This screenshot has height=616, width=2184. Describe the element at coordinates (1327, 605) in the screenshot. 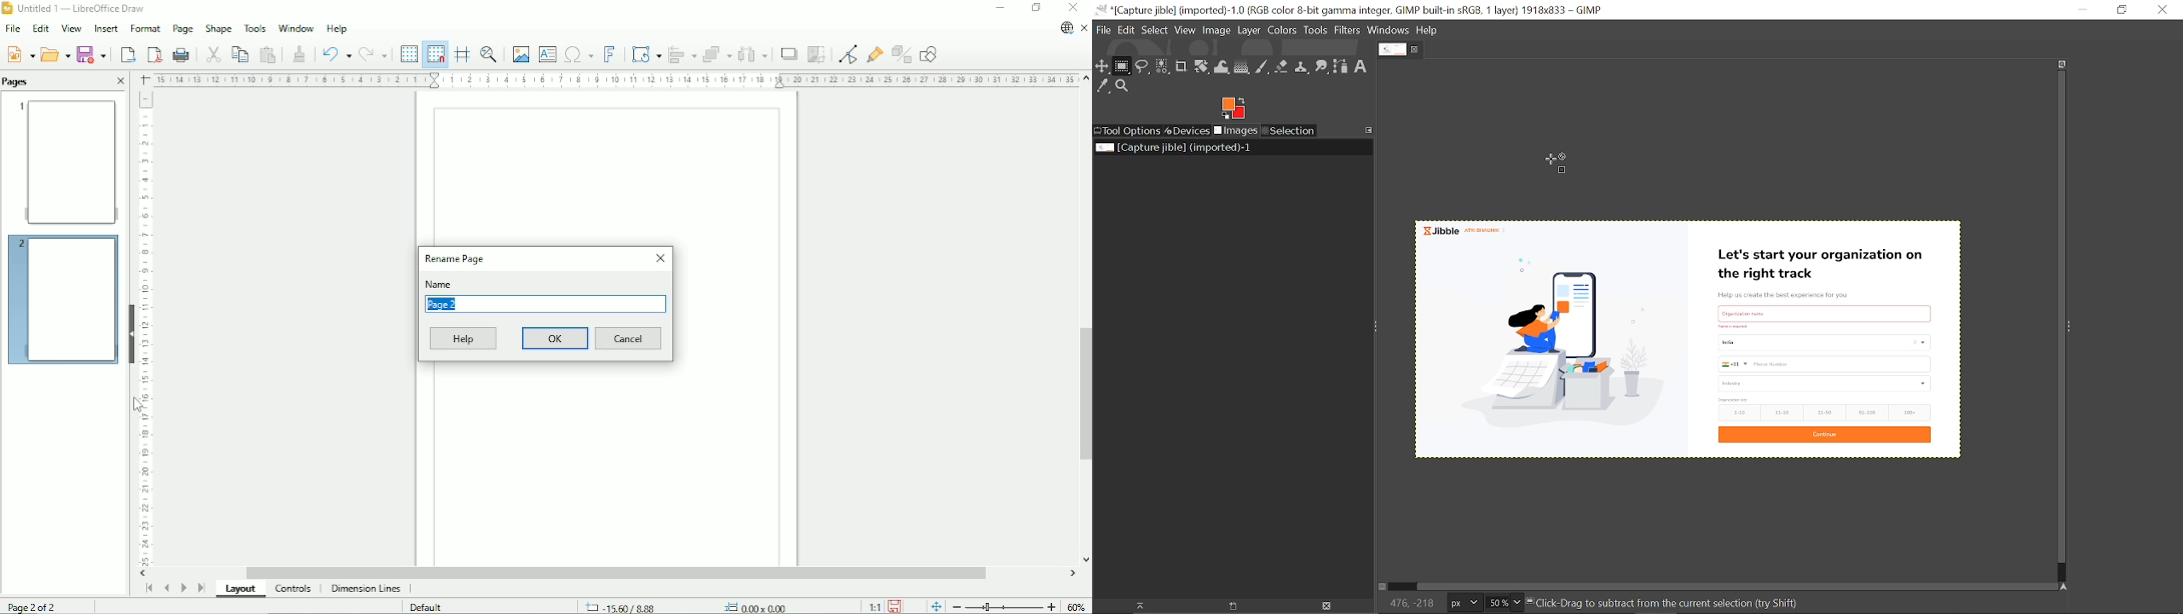

I see `Delete` at that location.